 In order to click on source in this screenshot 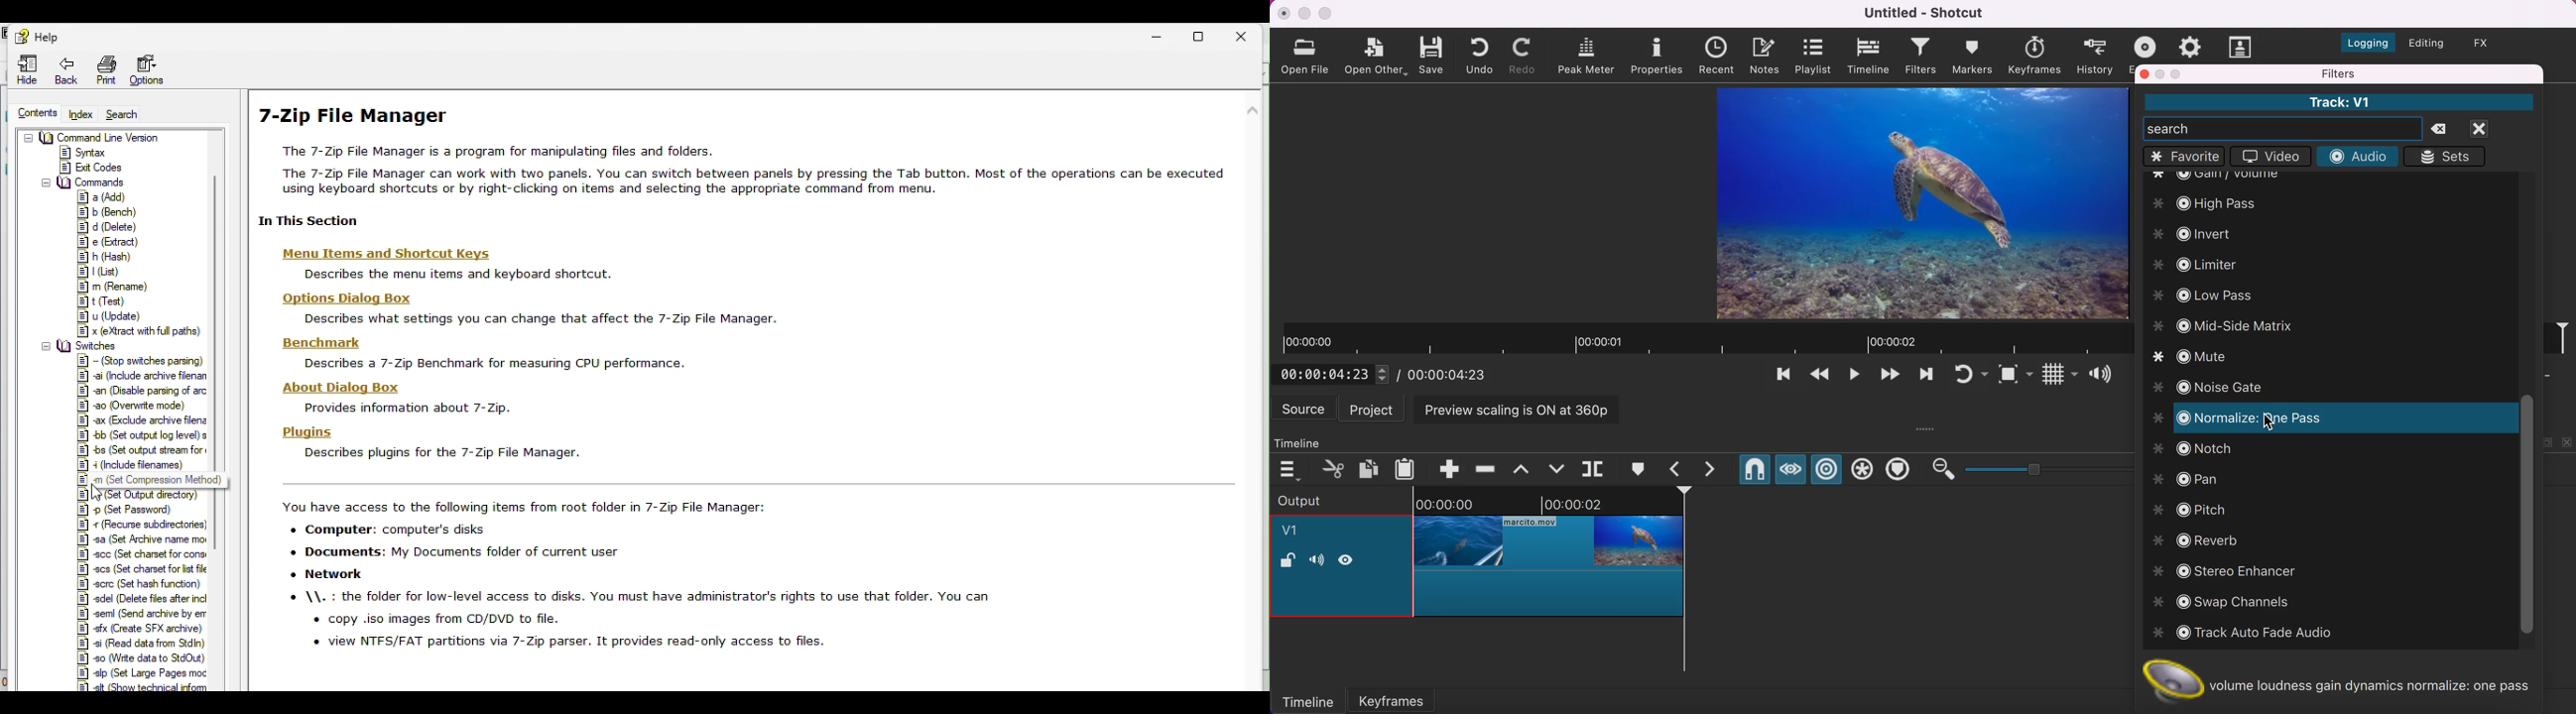, I will do `click(1305, 409)`.